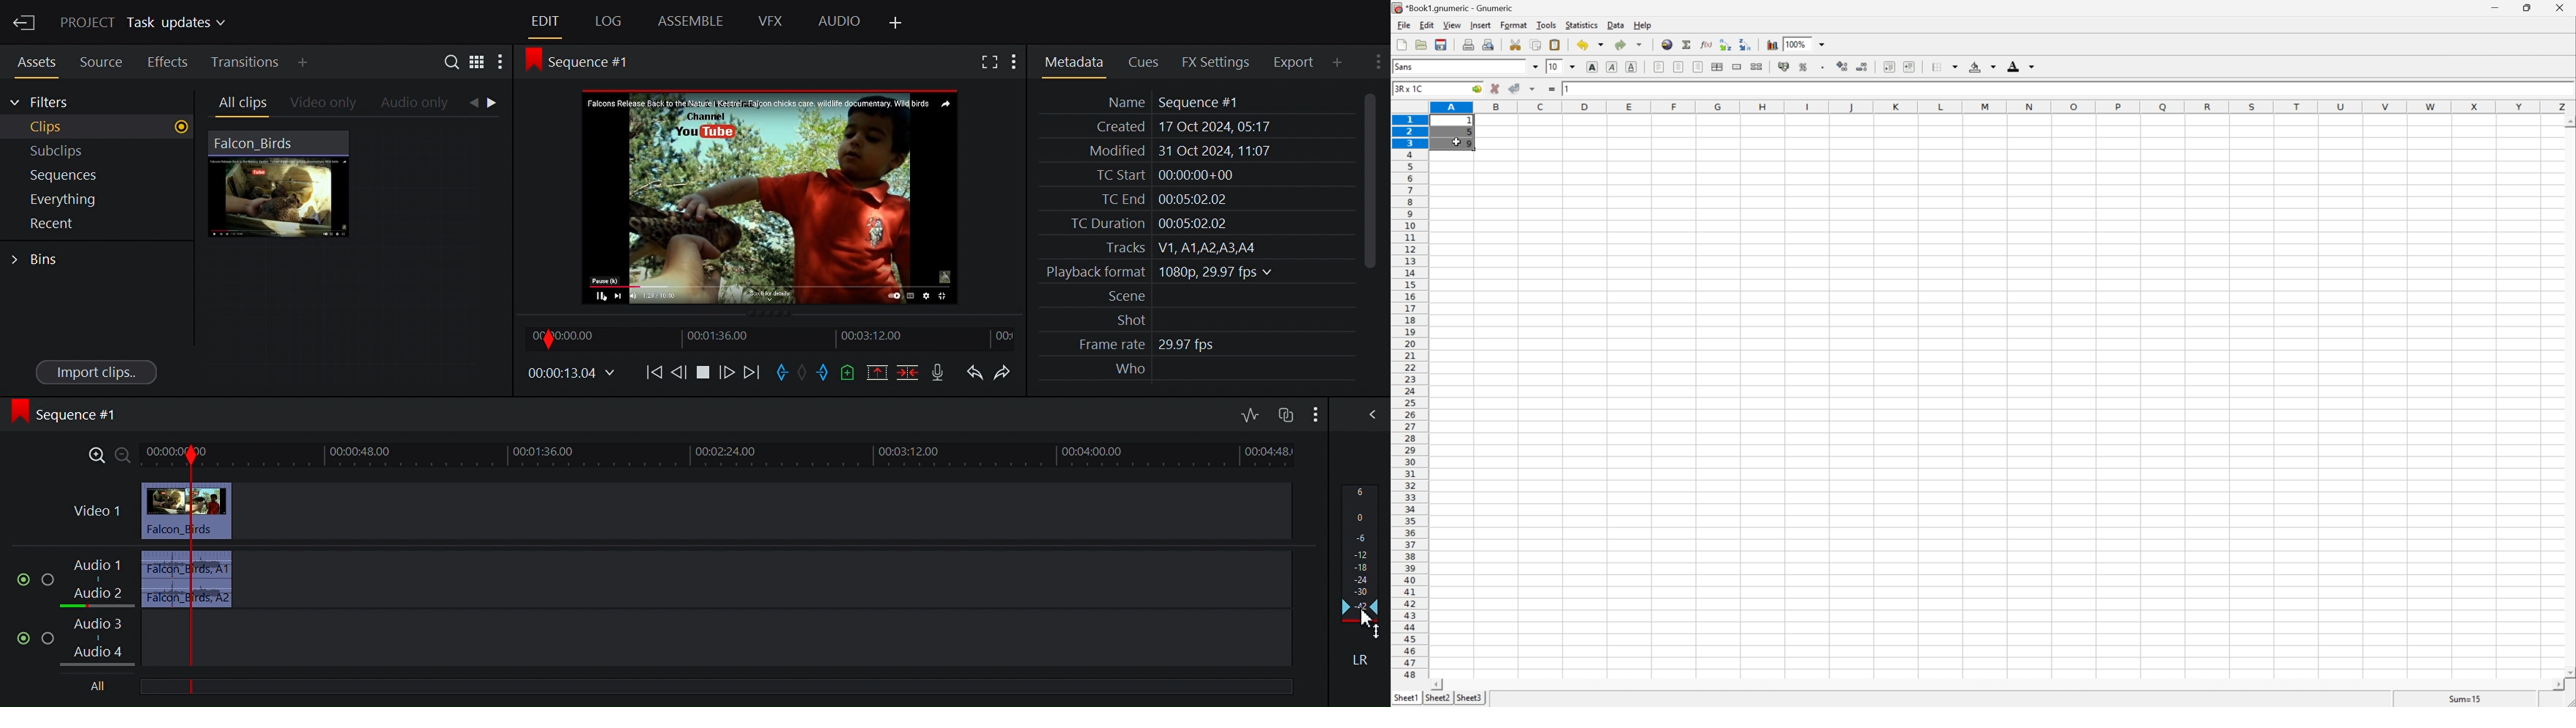 This screenshot has width=2576, height=728. Describe the element at coordinates (1441, 44) in the screenshot. I see `save current workbook` at that location.